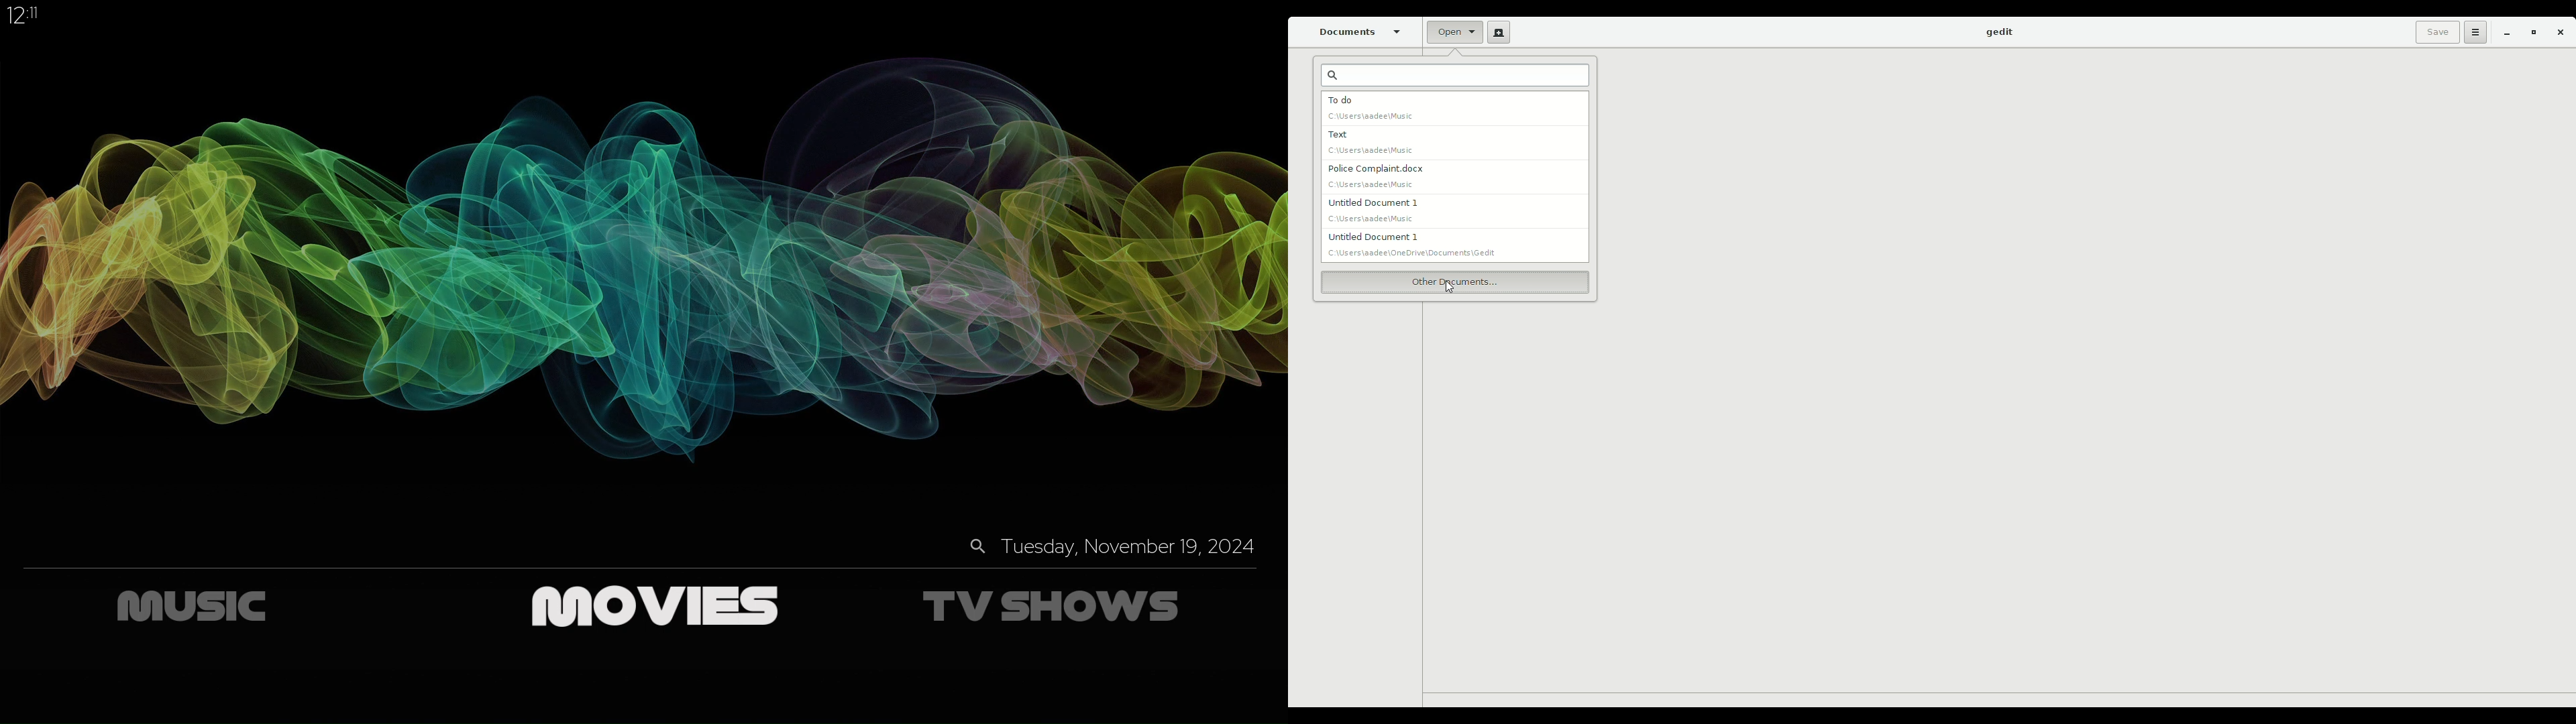 The image size is (2576, 728). What do you see at coordinates (1449, 32) in the screenshot?
I see `Open` at bounding box center [1449, 32].